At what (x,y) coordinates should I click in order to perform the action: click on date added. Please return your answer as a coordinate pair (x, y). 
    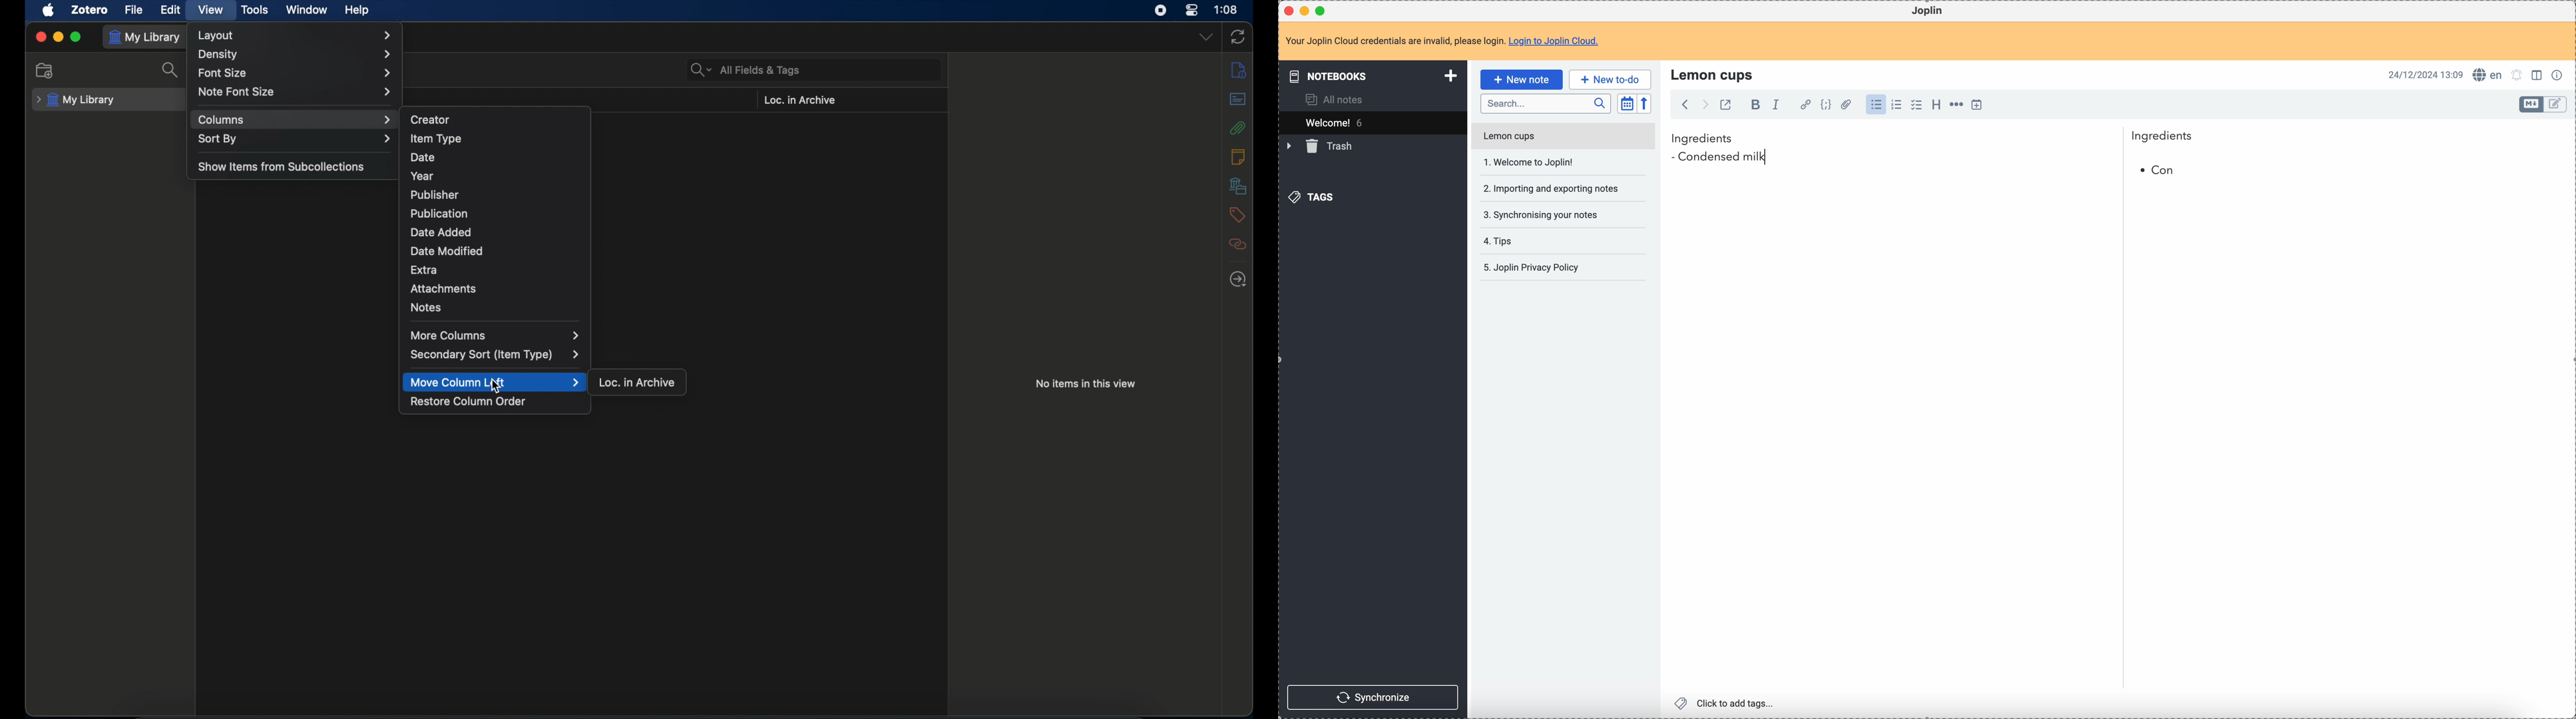
    Looking at the image, I should click on (441, 232).